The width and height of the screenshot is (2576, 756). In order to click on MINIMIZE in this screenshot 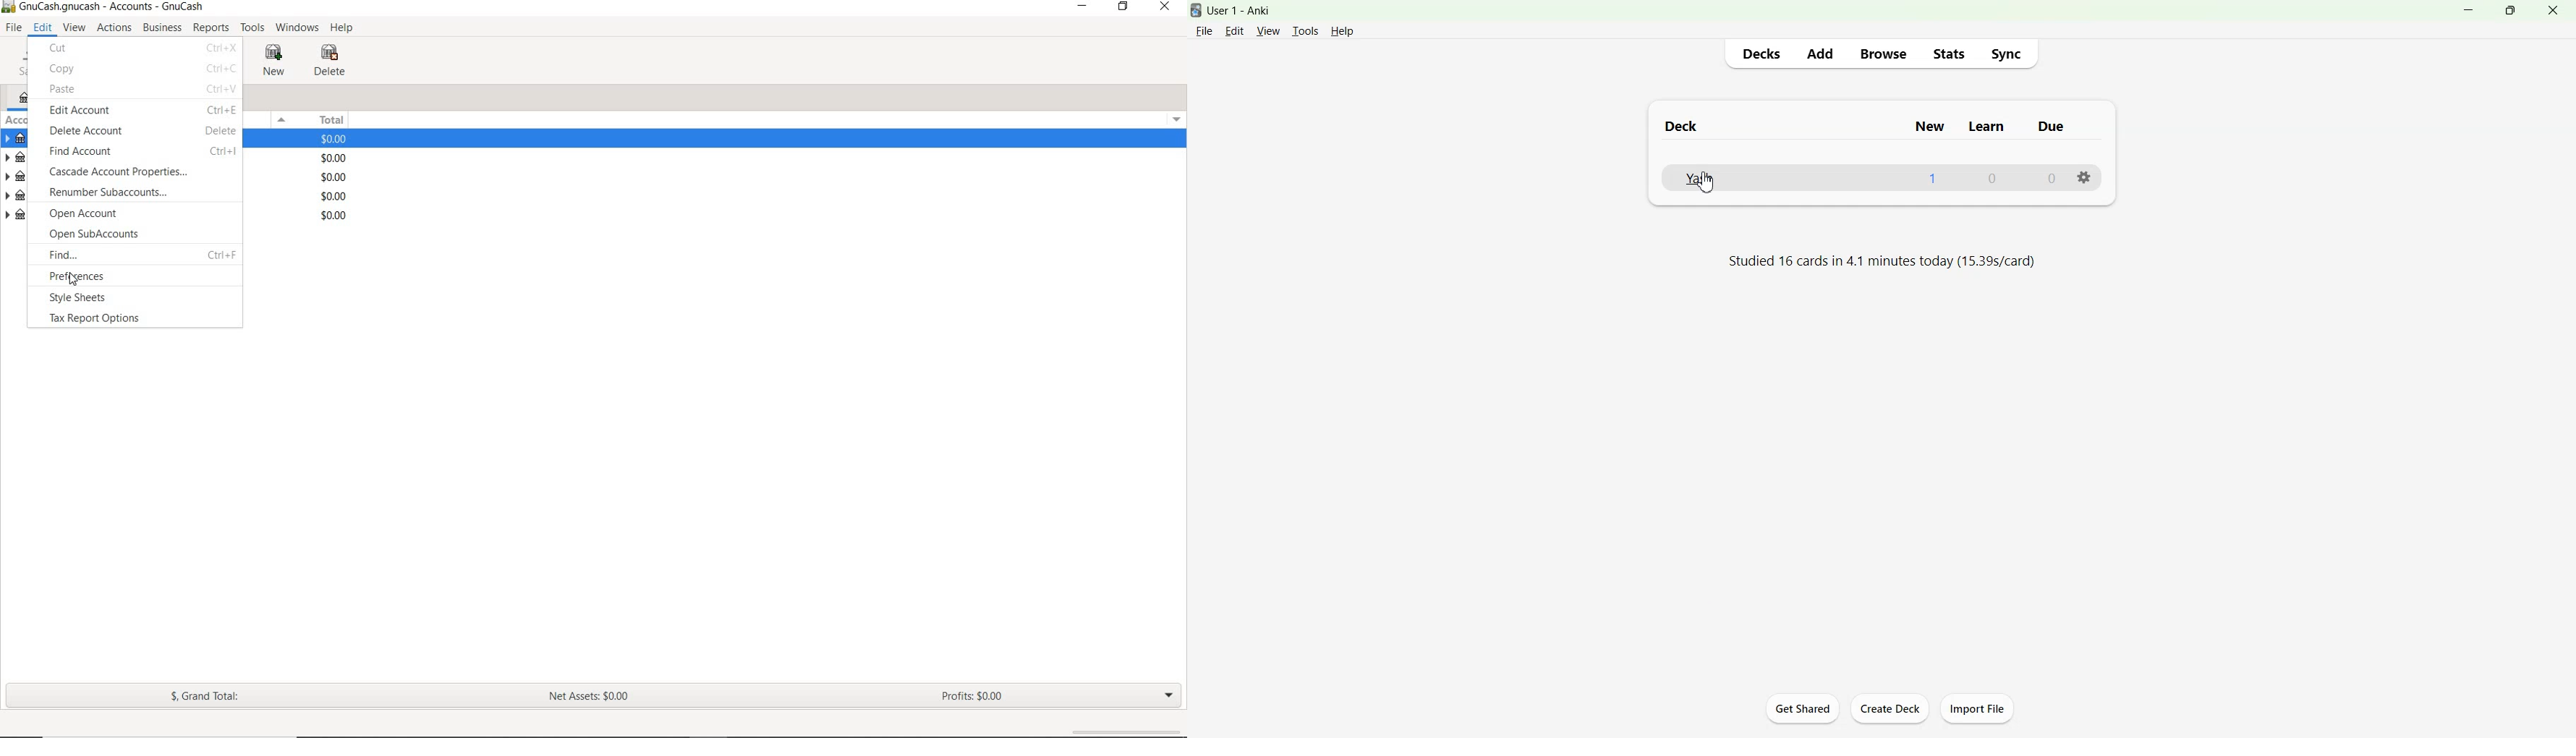, I will do `click(1084, 8)`.